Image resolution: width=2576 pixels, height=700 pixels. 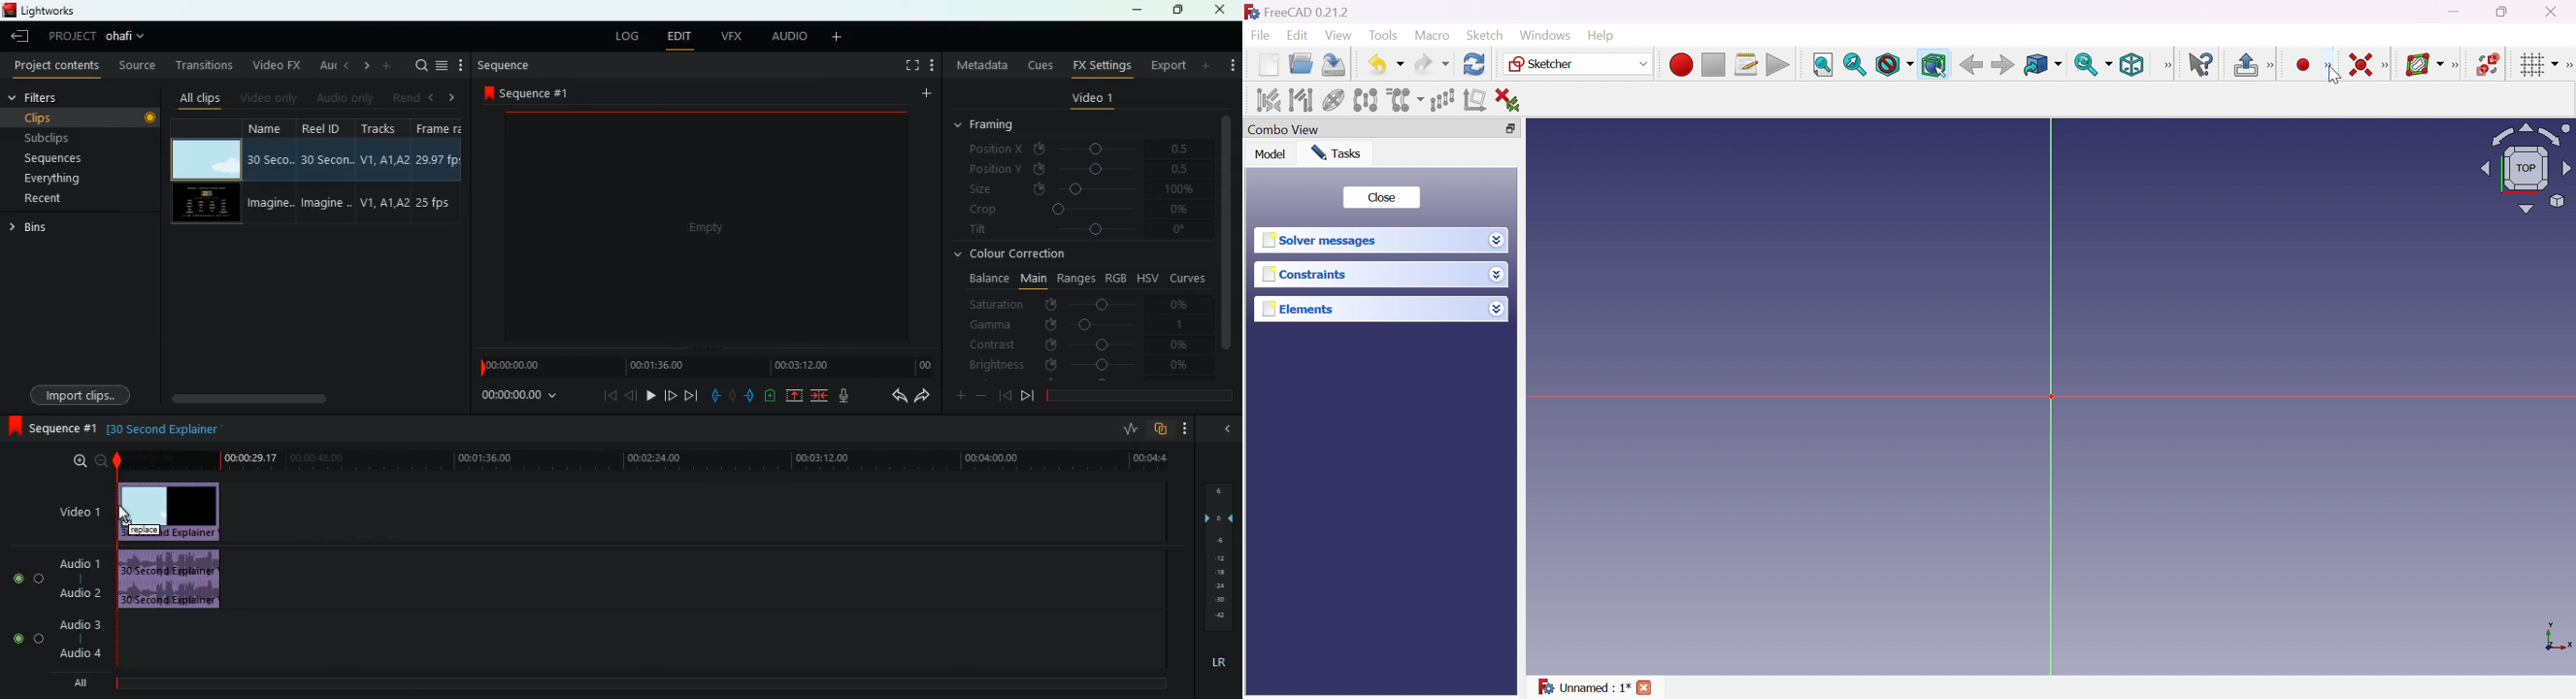 I want to click on project content, so click(x=57, y=67).